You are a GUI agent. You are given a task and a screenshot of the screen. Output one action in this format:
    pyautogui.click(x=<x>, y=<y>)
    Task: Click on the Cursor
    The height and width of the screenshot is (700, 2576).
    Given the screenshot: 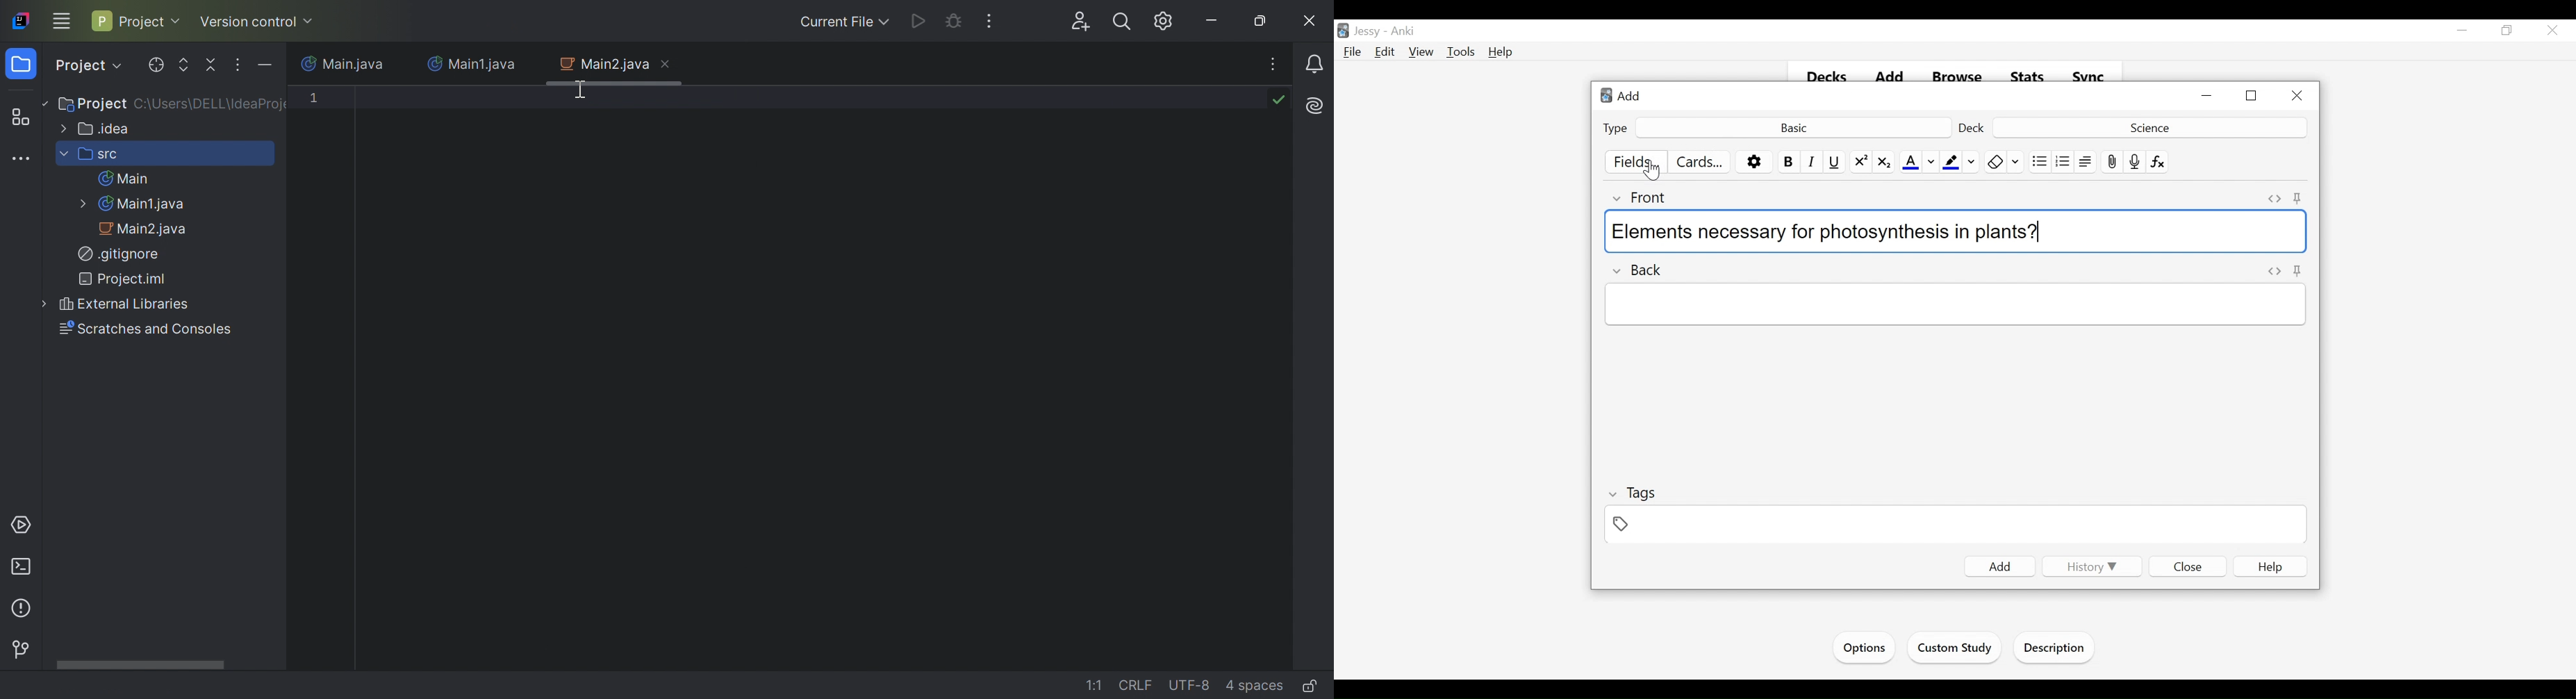 What is the action you would take?
    pyautogui.click(x=1653, y=172)
    